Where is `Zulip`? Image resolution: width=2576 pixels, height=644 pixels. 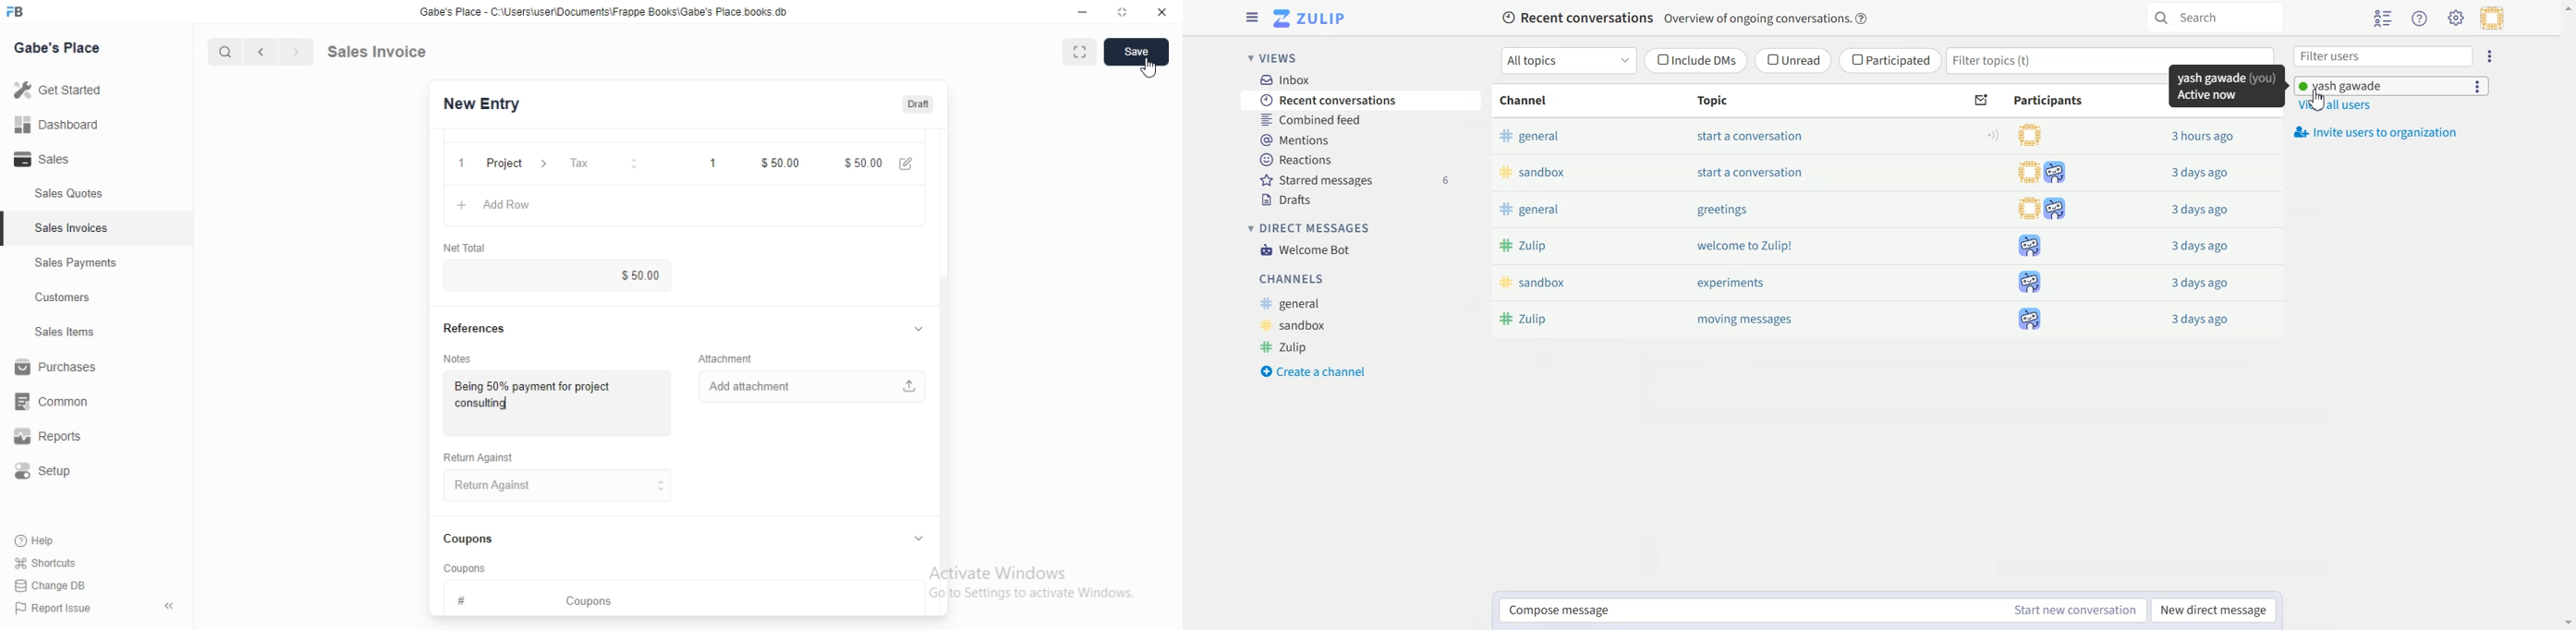 Zulip is located at coordinates (1533, 246).